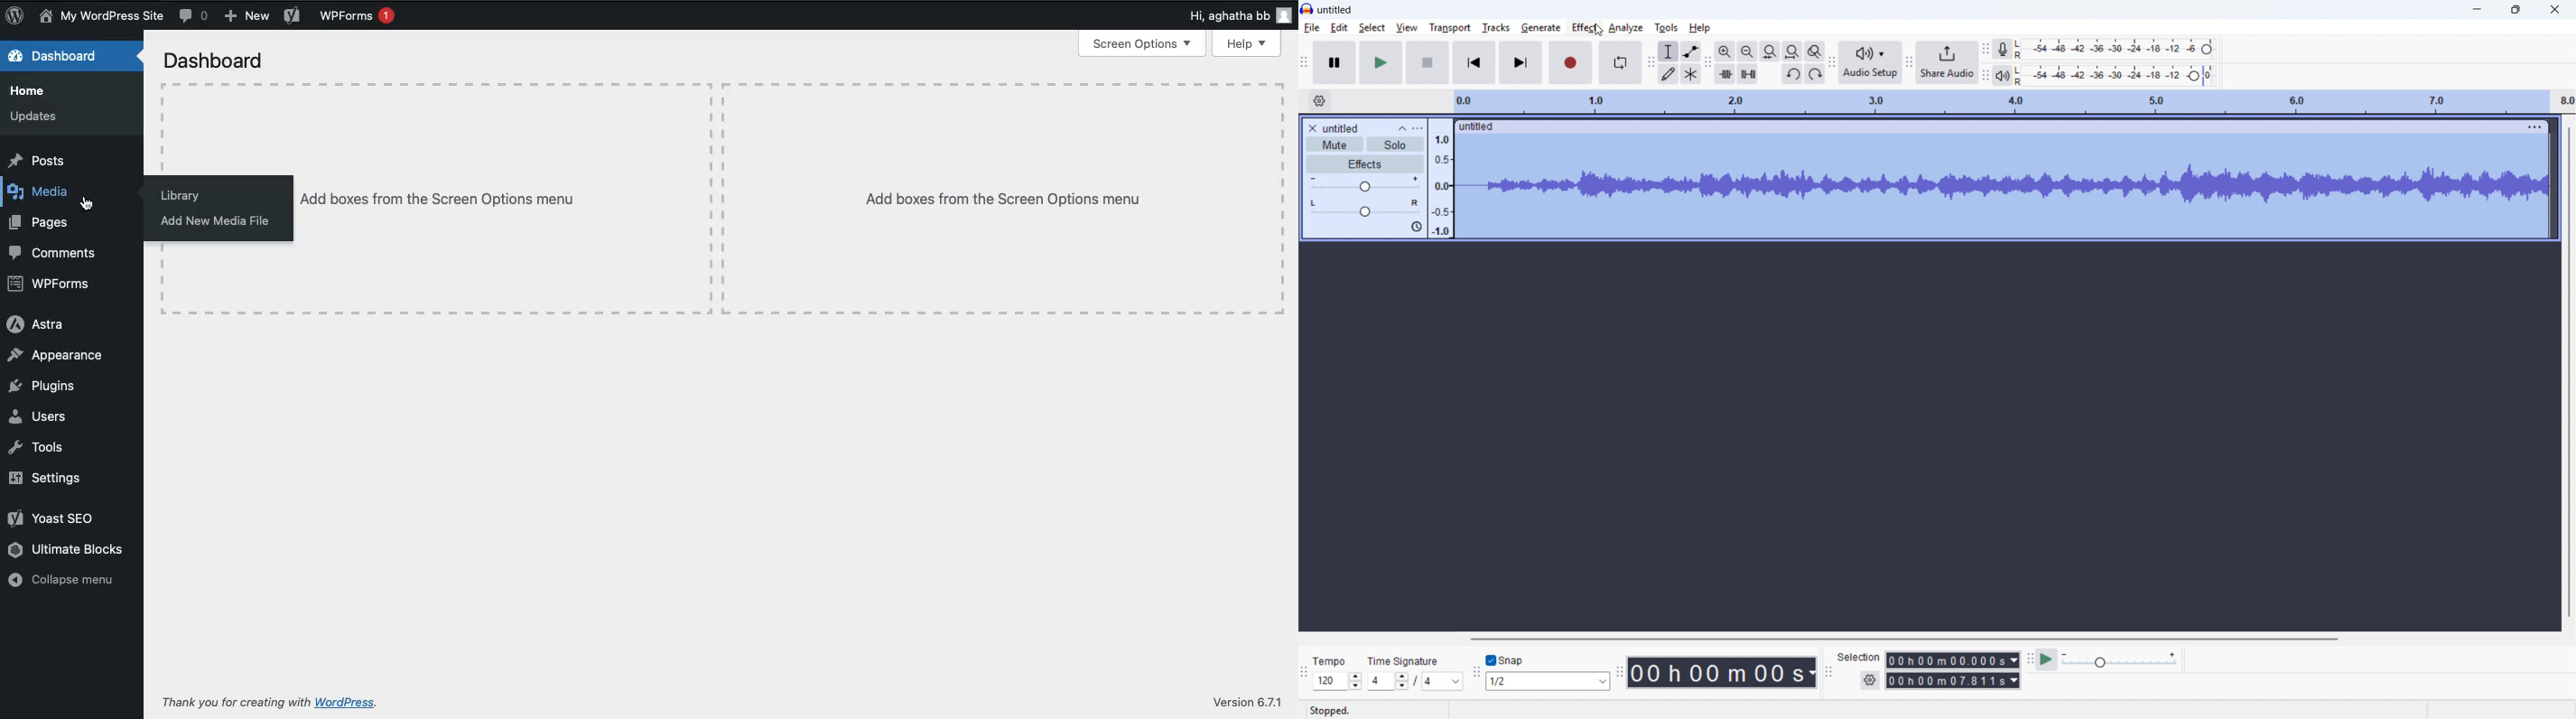 This screenshot has height=728, width=2576. I want to click on file, so click(1312, 28).